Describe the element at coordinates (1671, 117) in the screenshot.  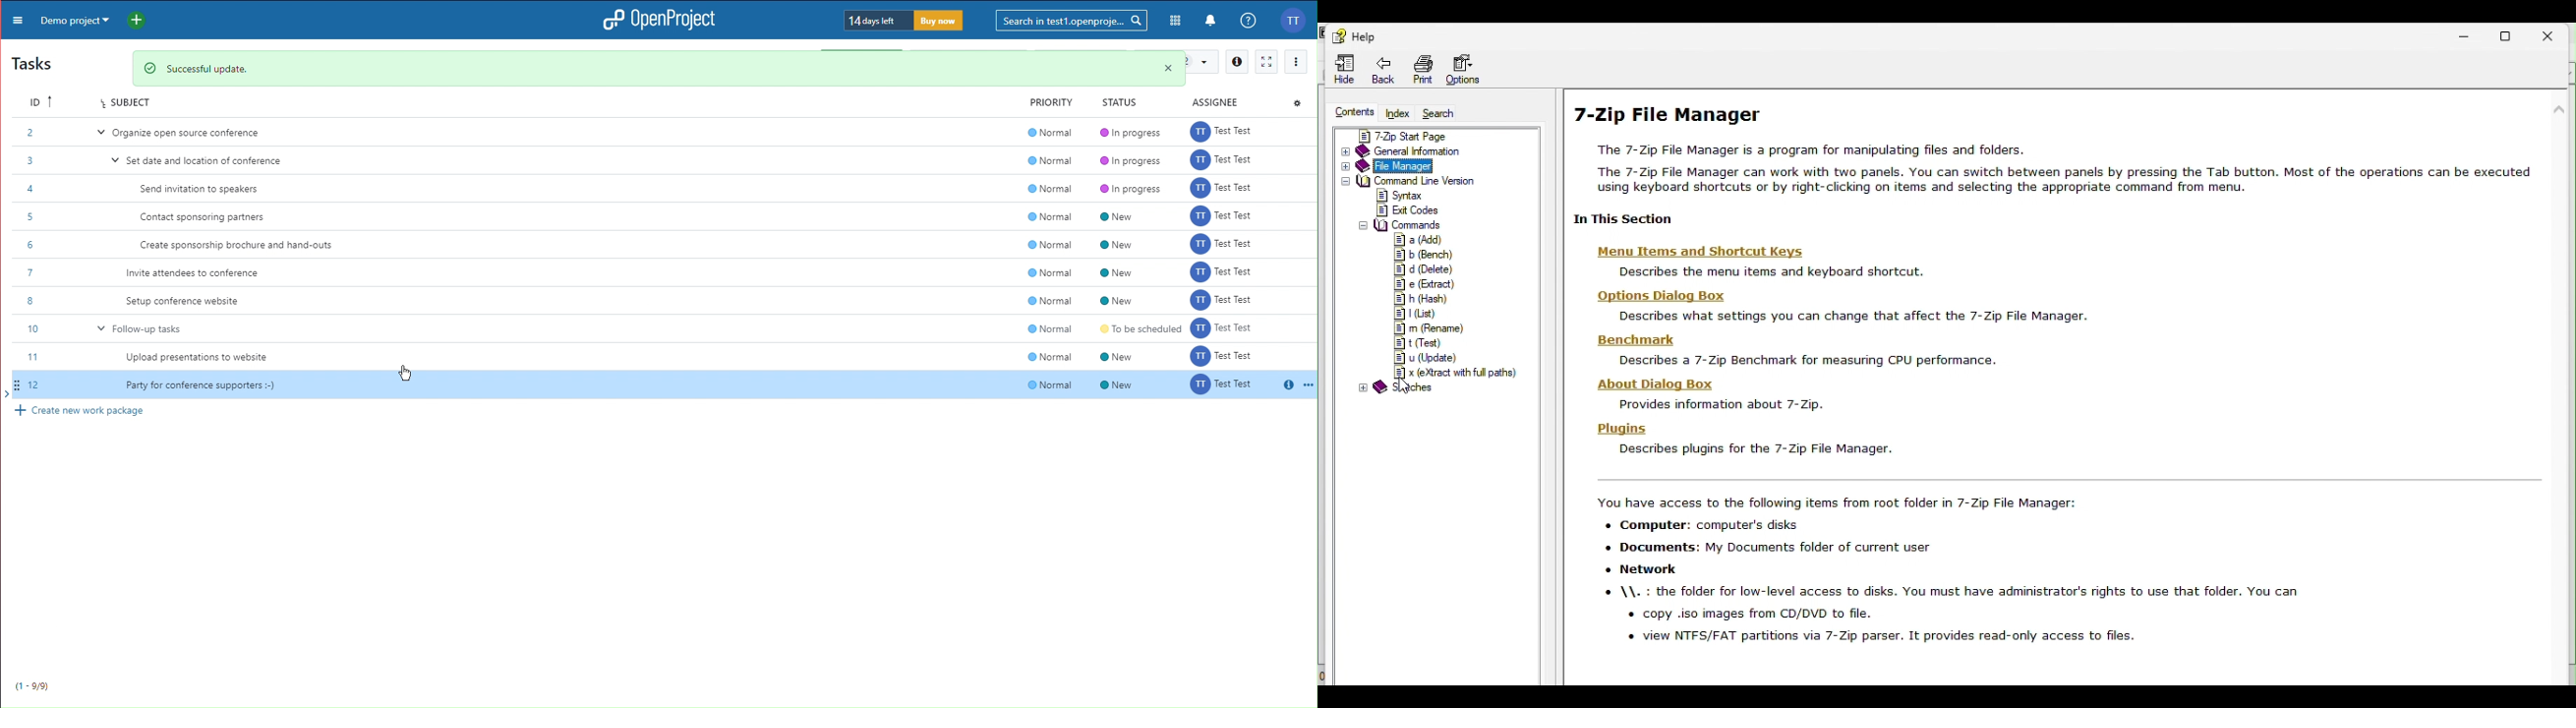
I see `7-Zip File Manager` at that location.